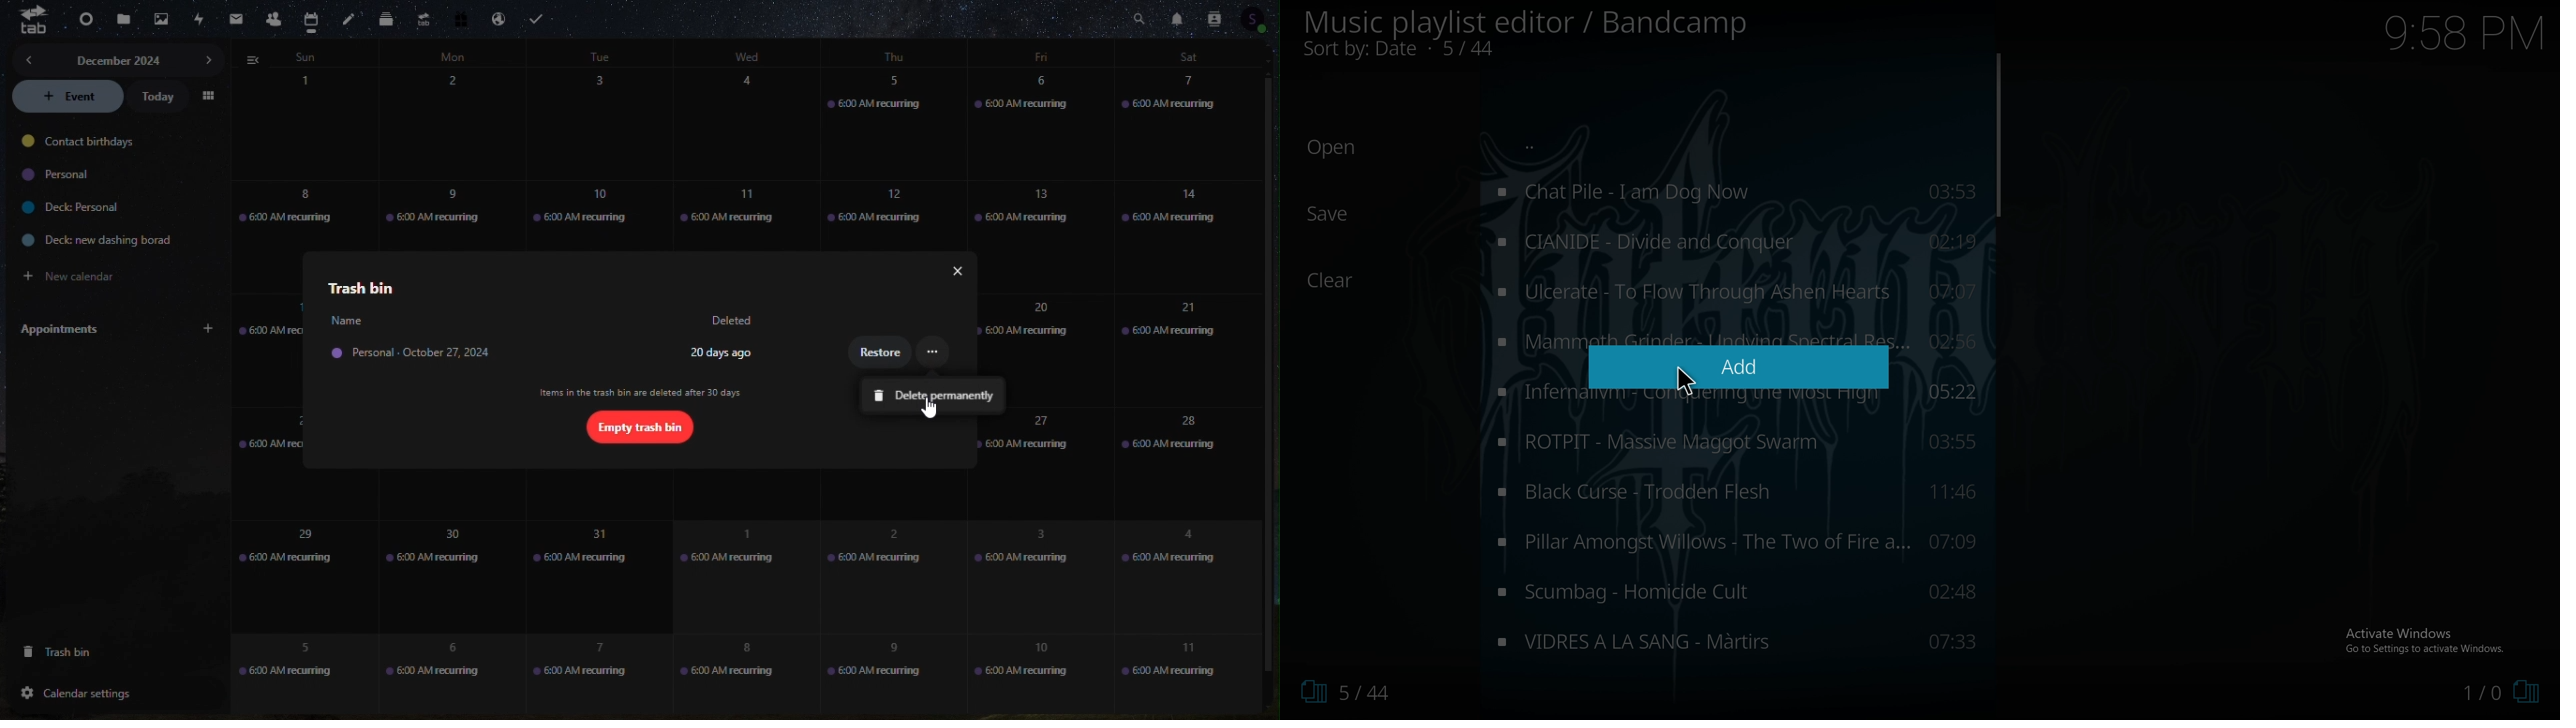 This screenshot has width=2576, height=728. What do you see at coordinates (638, 426) in the screenshot?
I see `empty trash bin` at bounding box center [638, 426].